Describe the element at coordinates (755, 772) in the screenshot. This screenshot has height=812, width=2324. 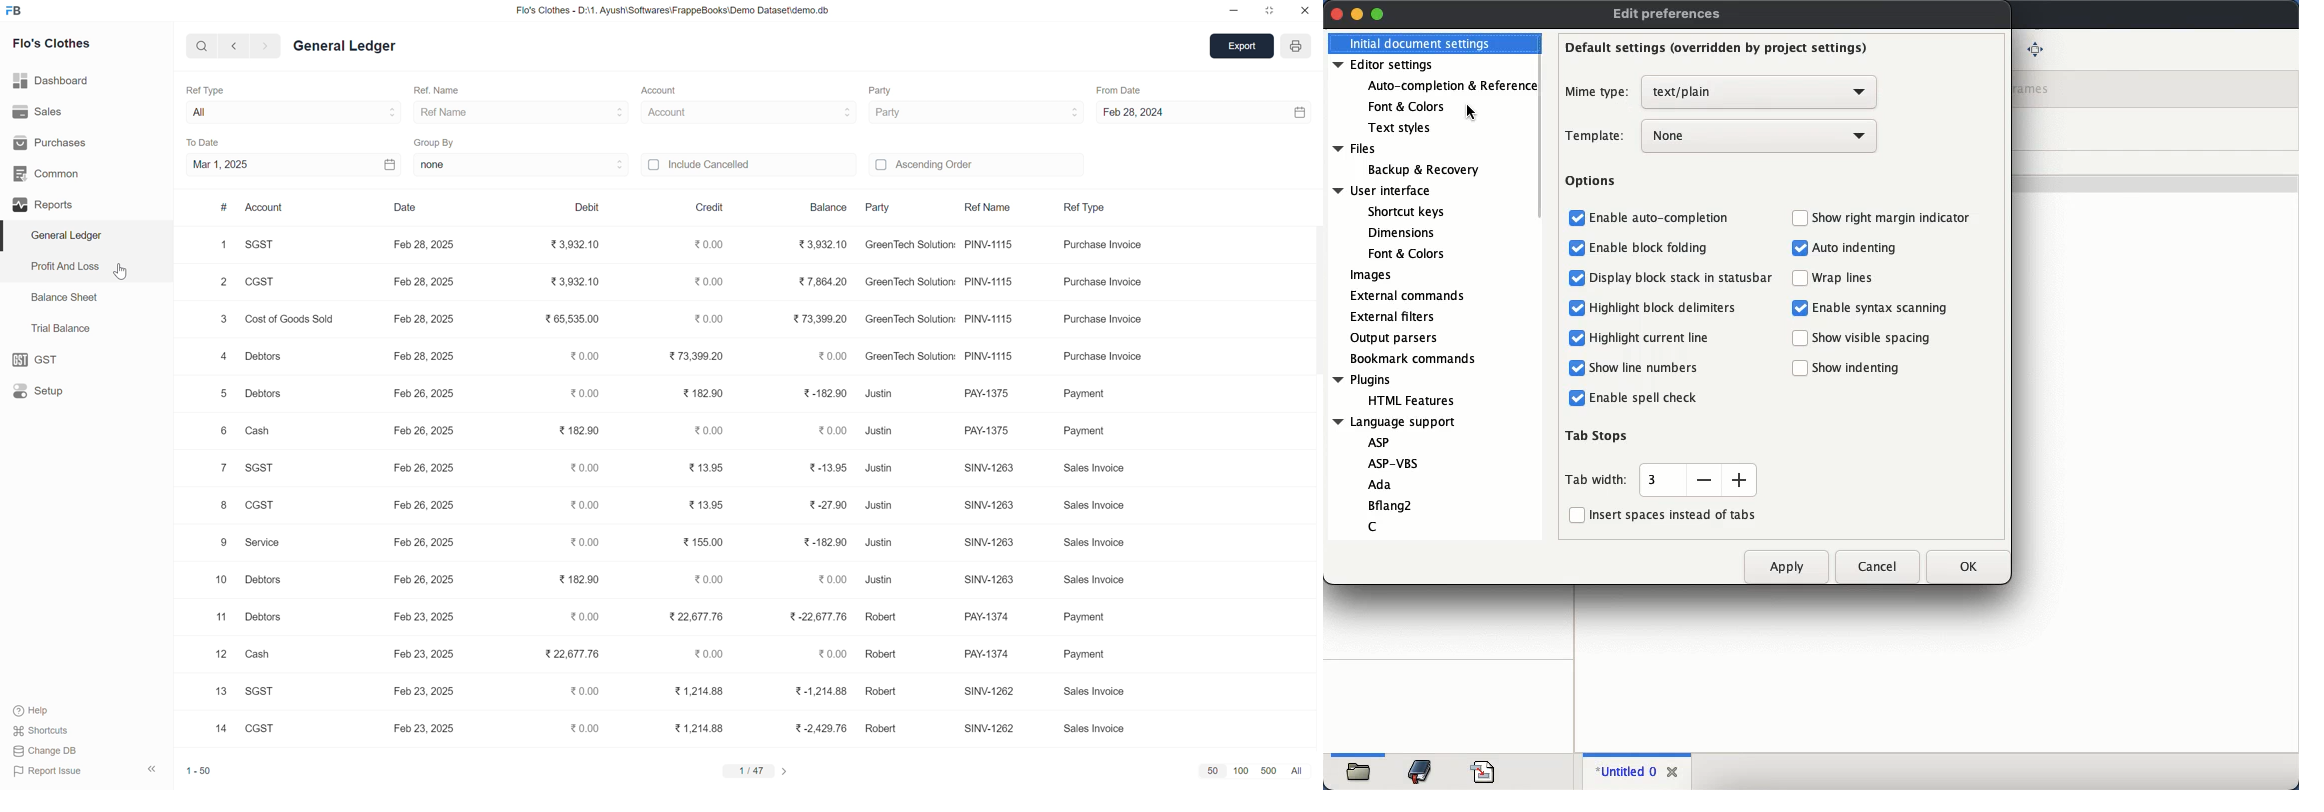
I see `1/47 >` at that location.